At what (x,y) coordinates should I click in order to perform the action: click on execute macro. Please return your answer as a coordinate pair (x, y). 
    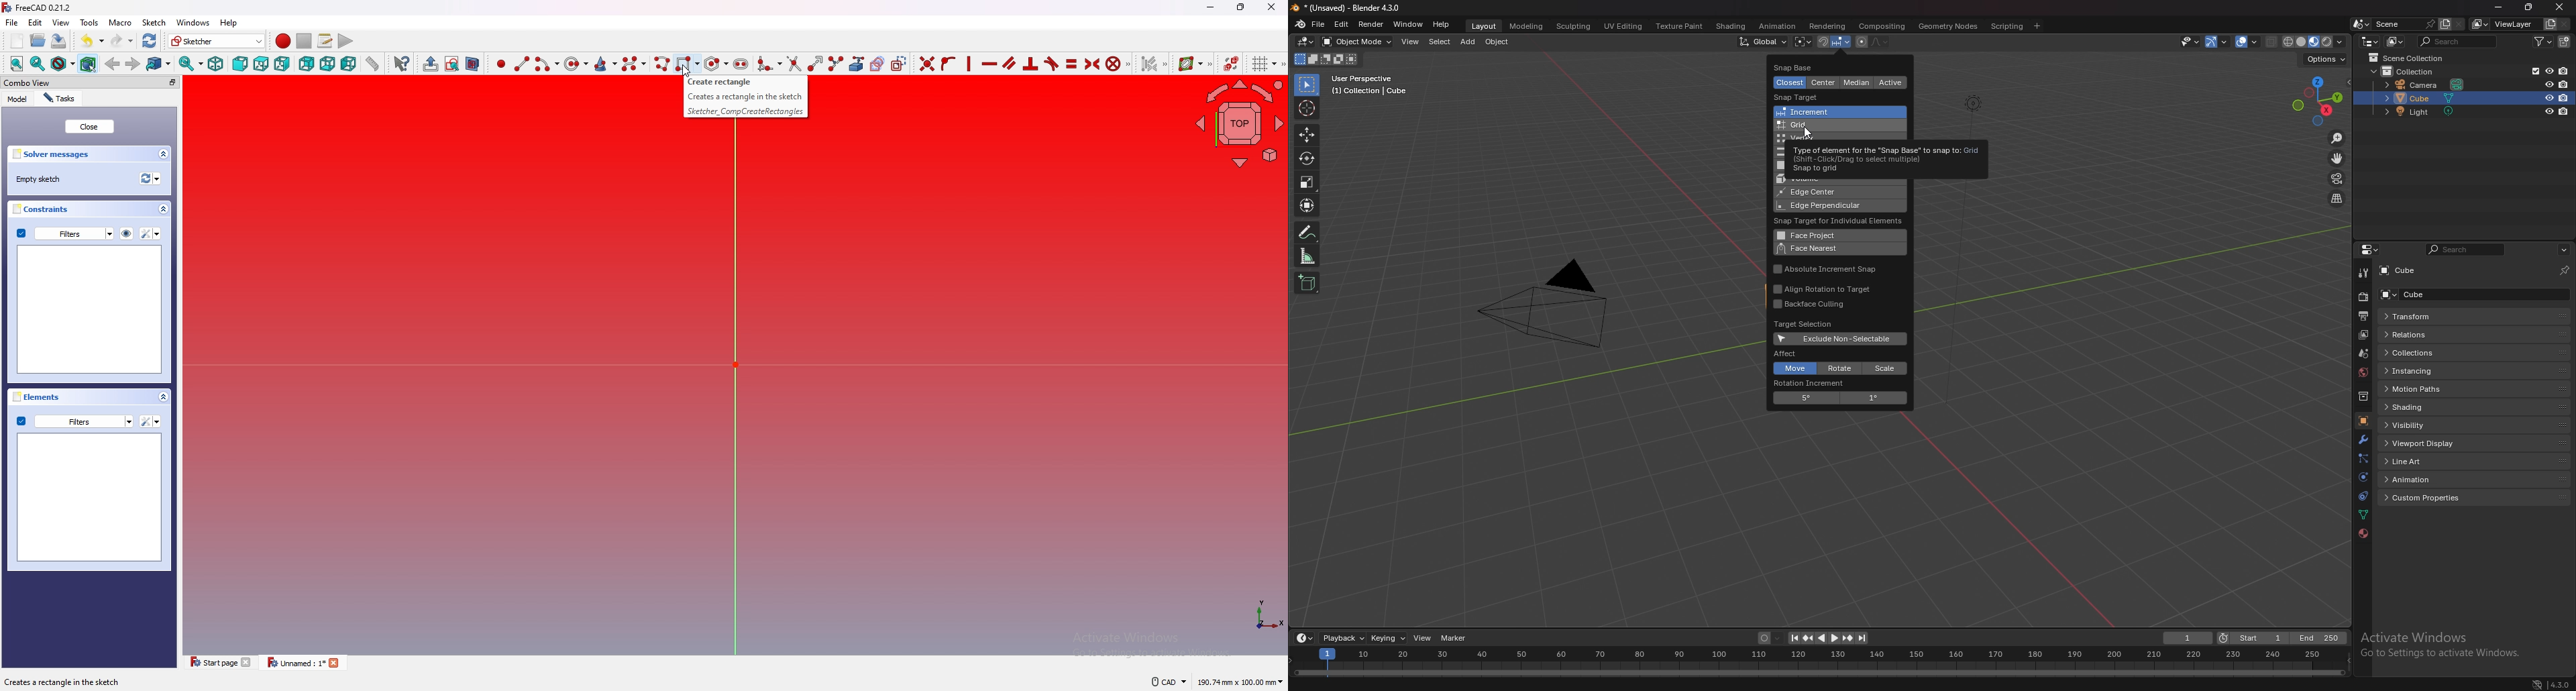
    Looking at the image, I should click on (346, 41).